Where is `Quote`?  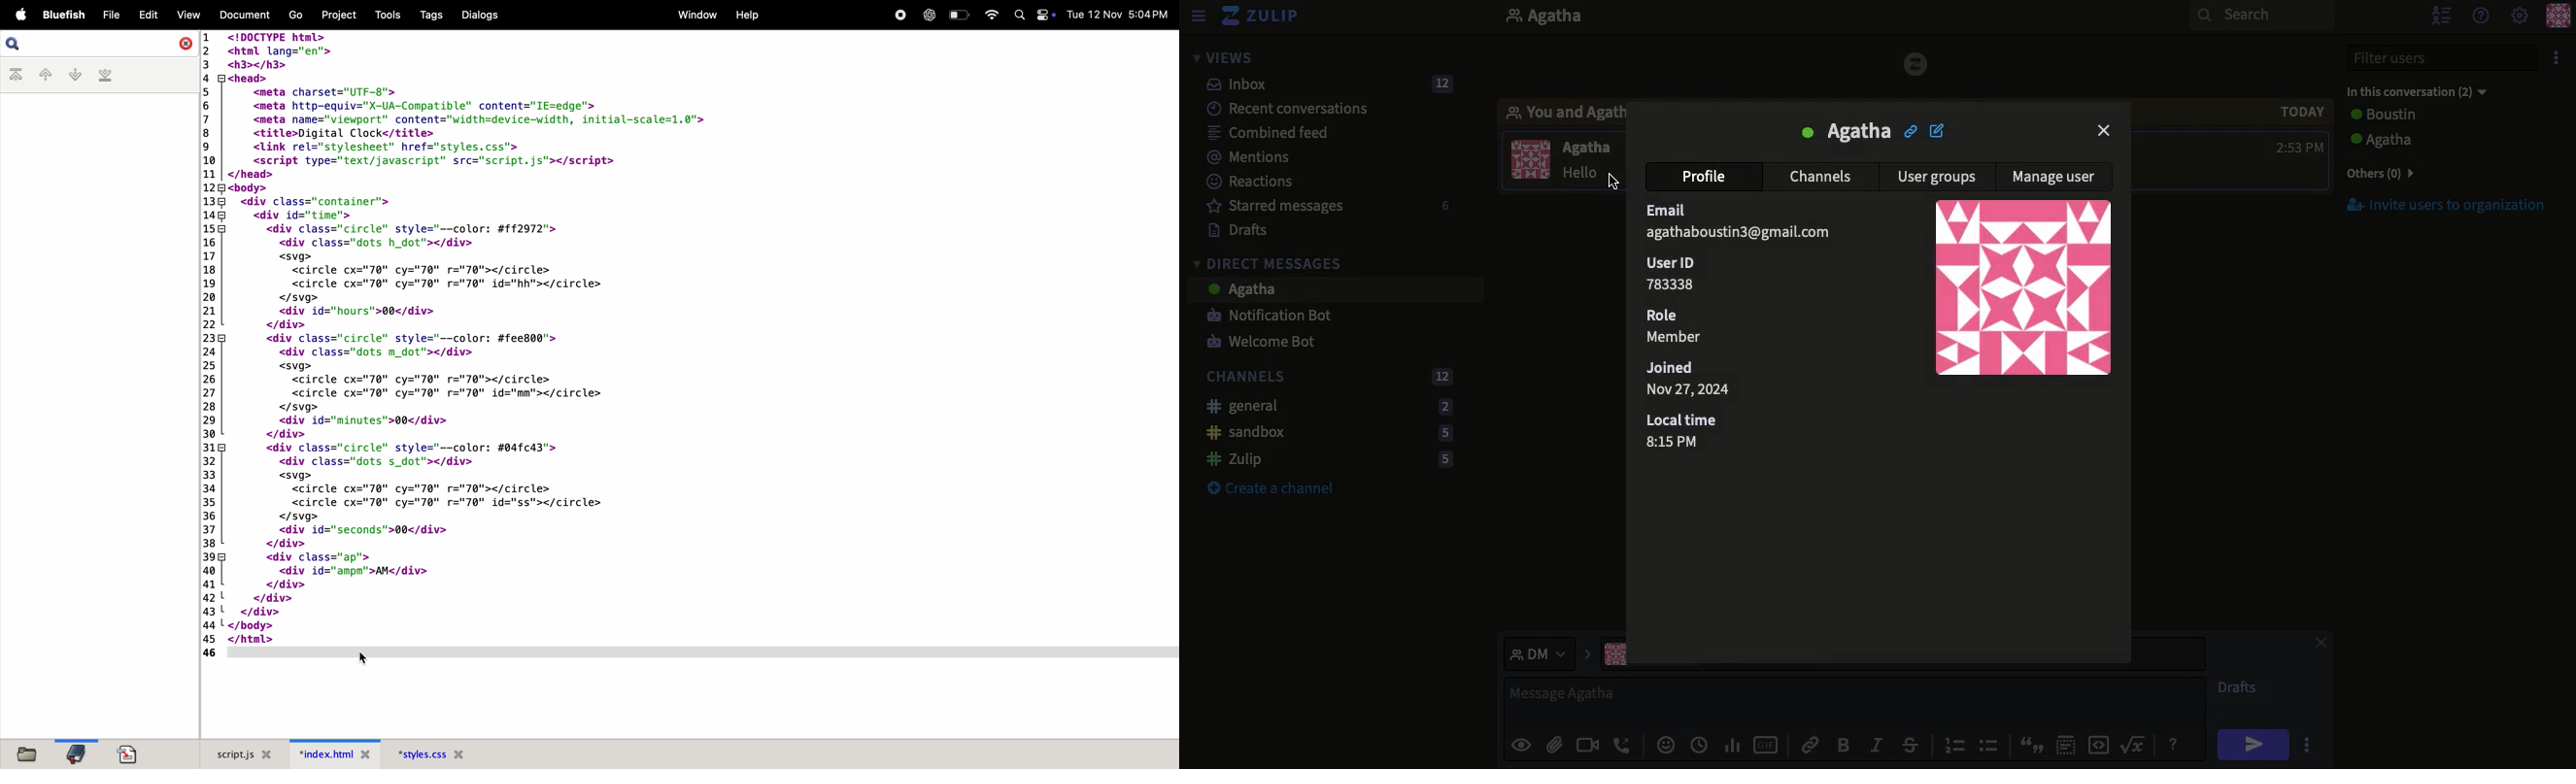
Quote is located at coordinates (2034, 744).